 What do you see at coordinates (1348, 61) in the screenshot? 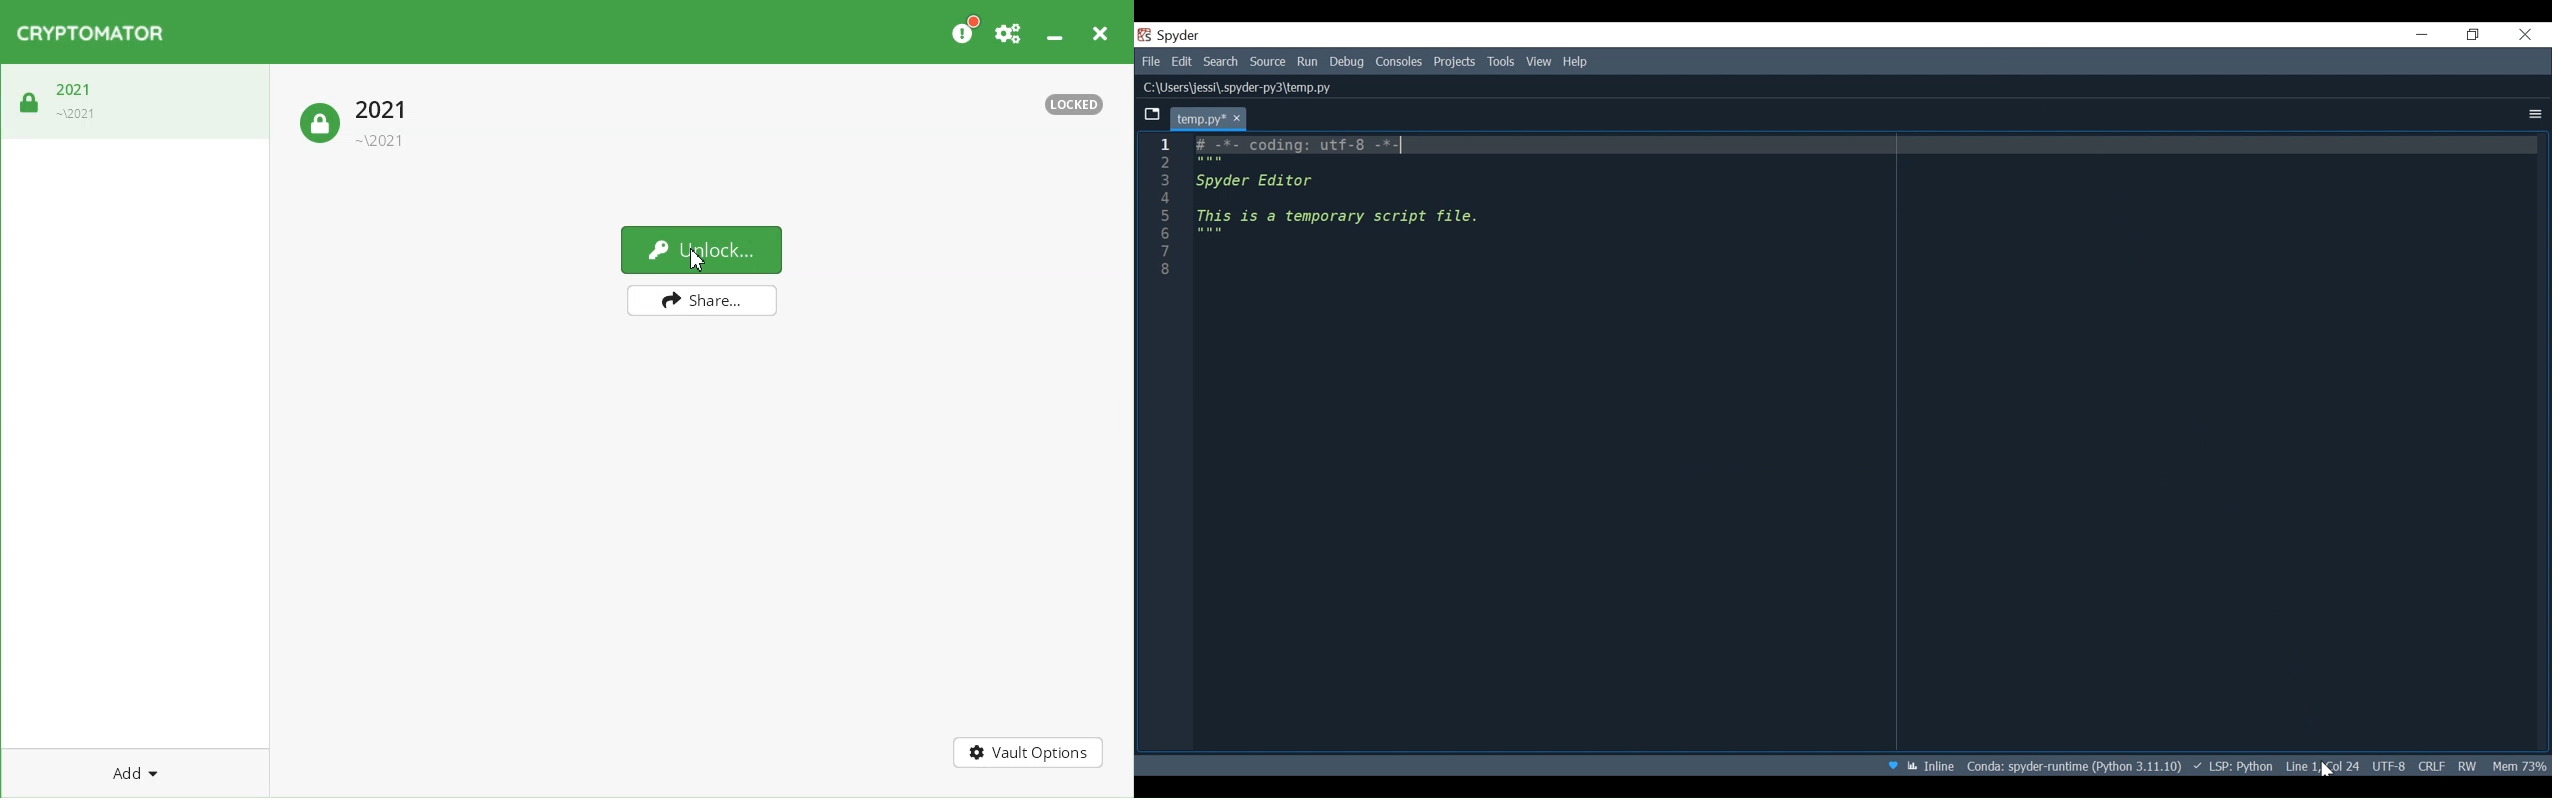
I see `Debug` at bounding box center [1348, 61].